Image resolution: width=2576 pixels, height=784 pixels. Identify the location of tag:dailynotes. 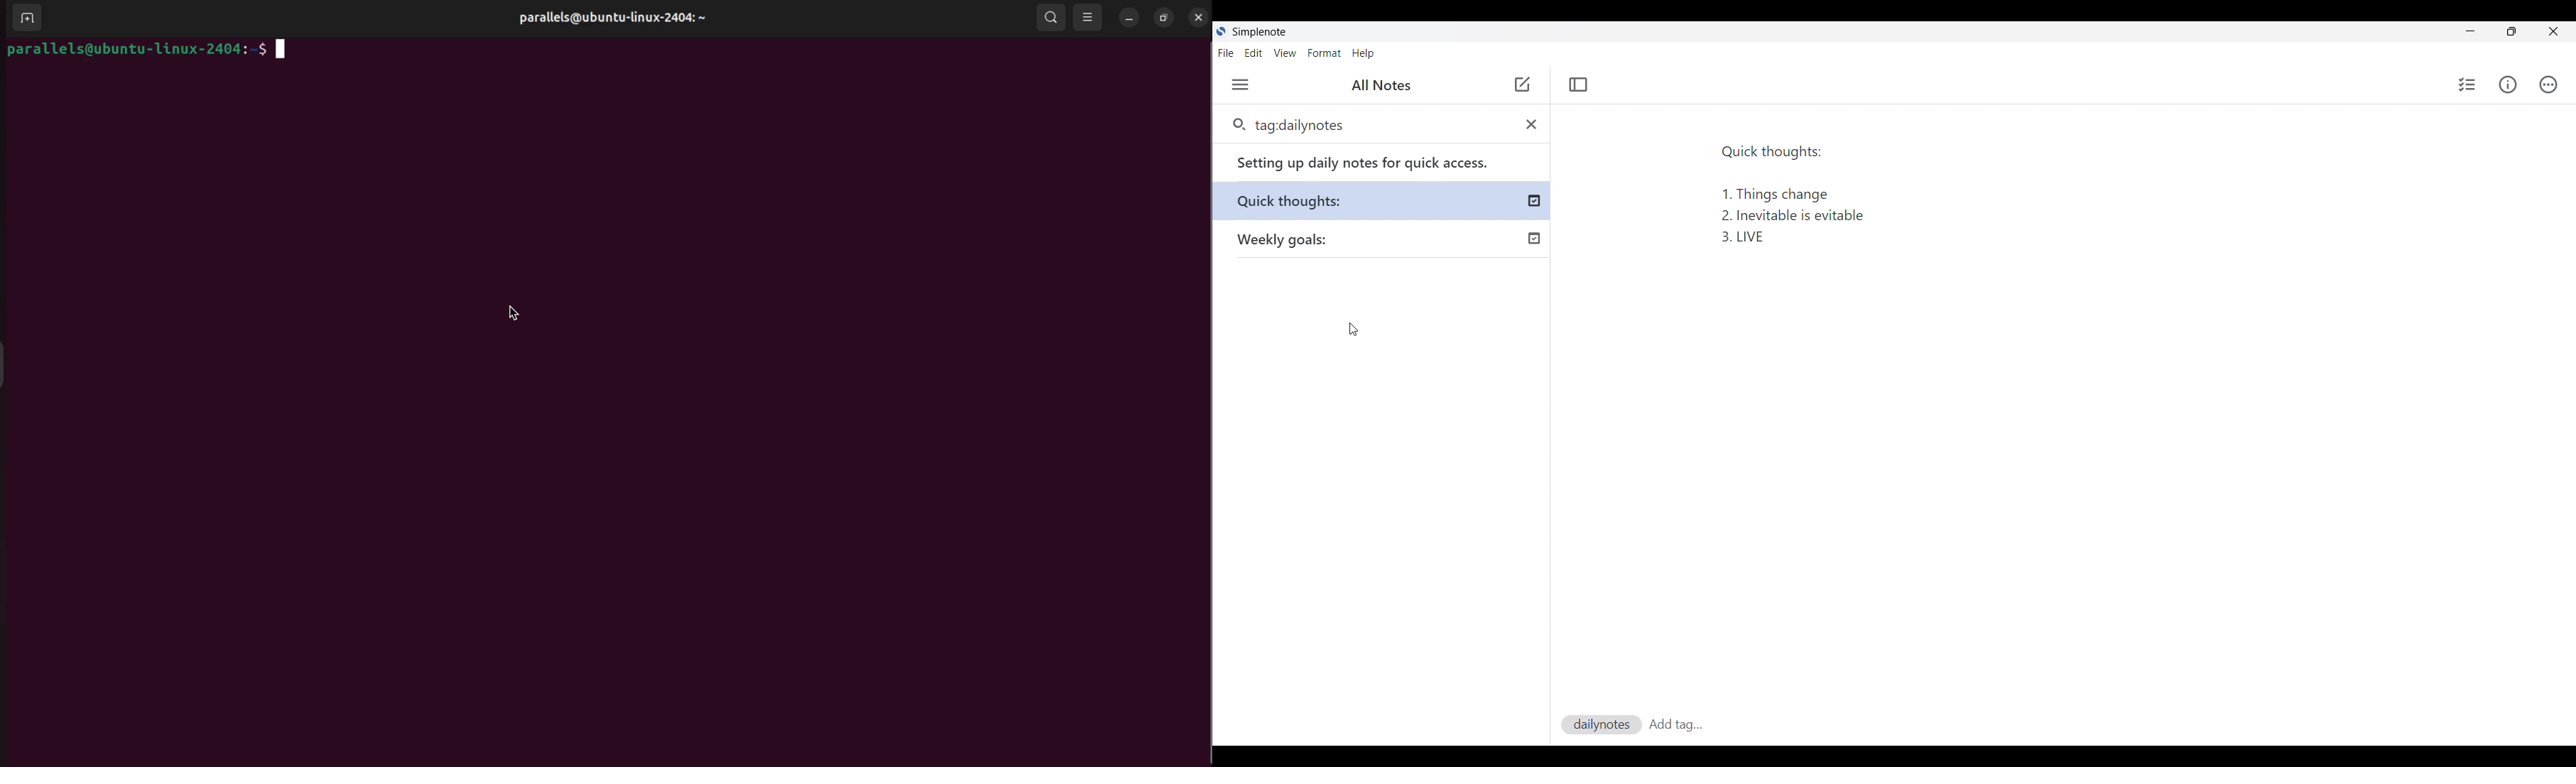
(1358, 124).